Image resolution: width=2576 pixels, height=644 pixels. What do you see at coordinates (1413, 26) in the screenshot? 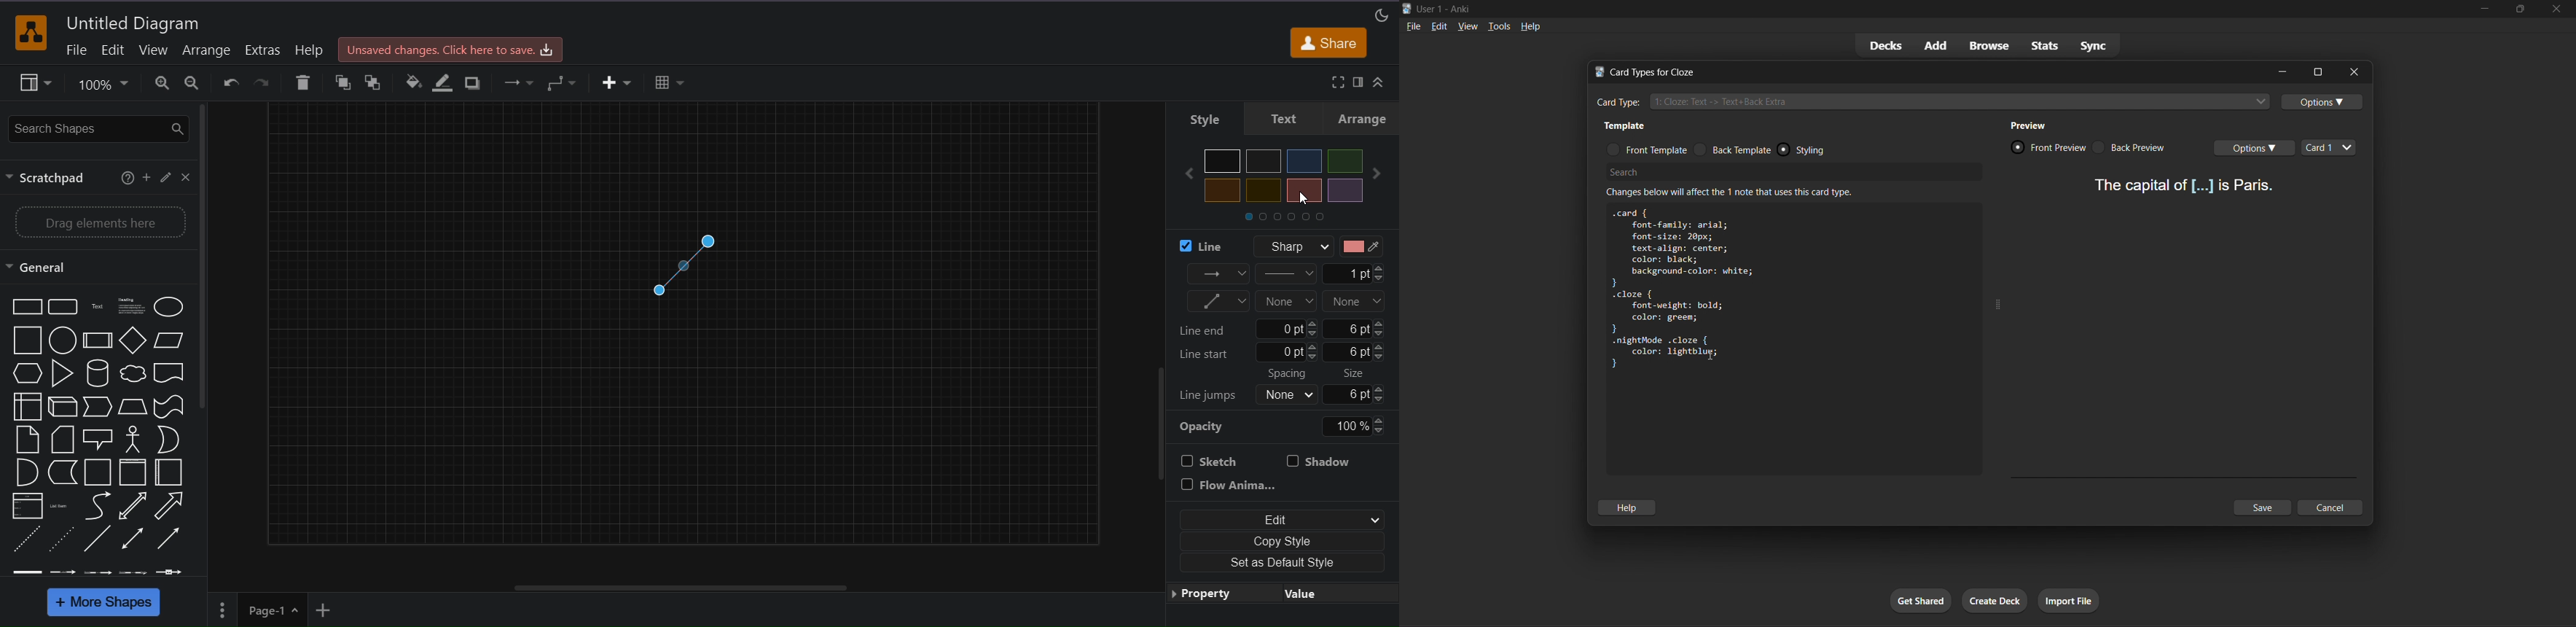
I see `file` at bounding box center [1413, 26].